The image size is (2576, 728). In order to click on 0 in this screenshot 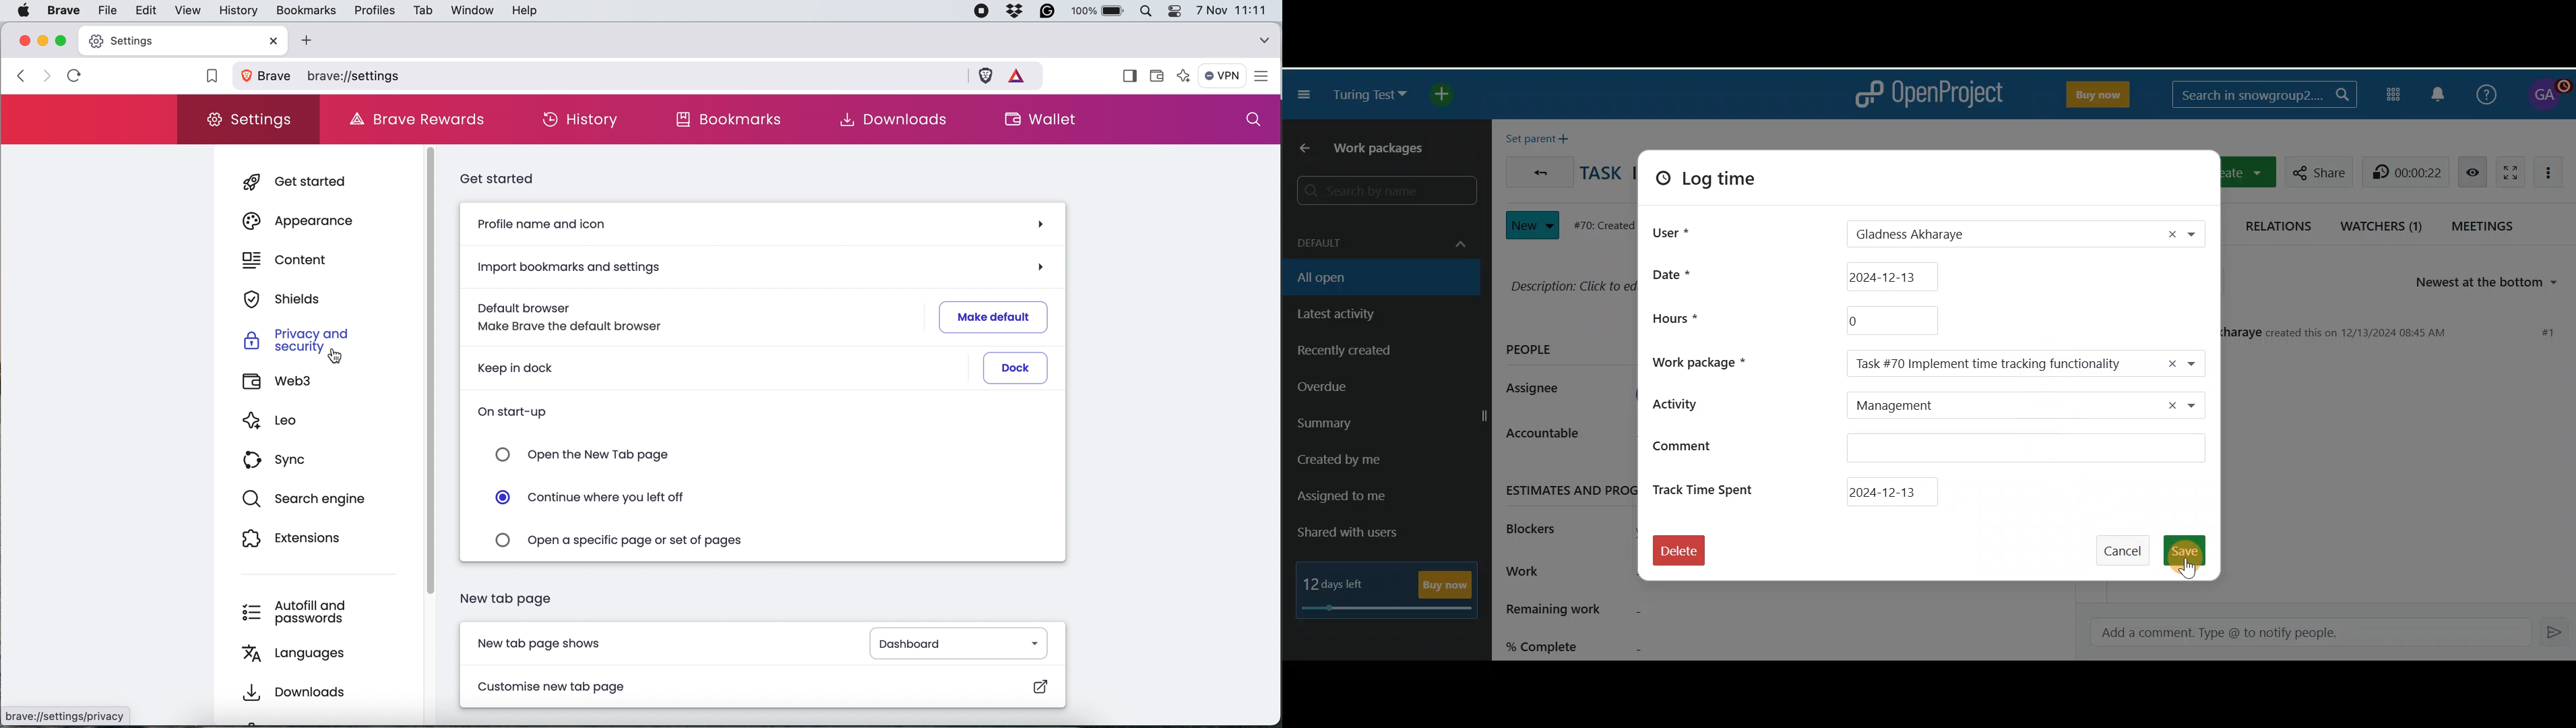, I will do `click(1890, 320)`.